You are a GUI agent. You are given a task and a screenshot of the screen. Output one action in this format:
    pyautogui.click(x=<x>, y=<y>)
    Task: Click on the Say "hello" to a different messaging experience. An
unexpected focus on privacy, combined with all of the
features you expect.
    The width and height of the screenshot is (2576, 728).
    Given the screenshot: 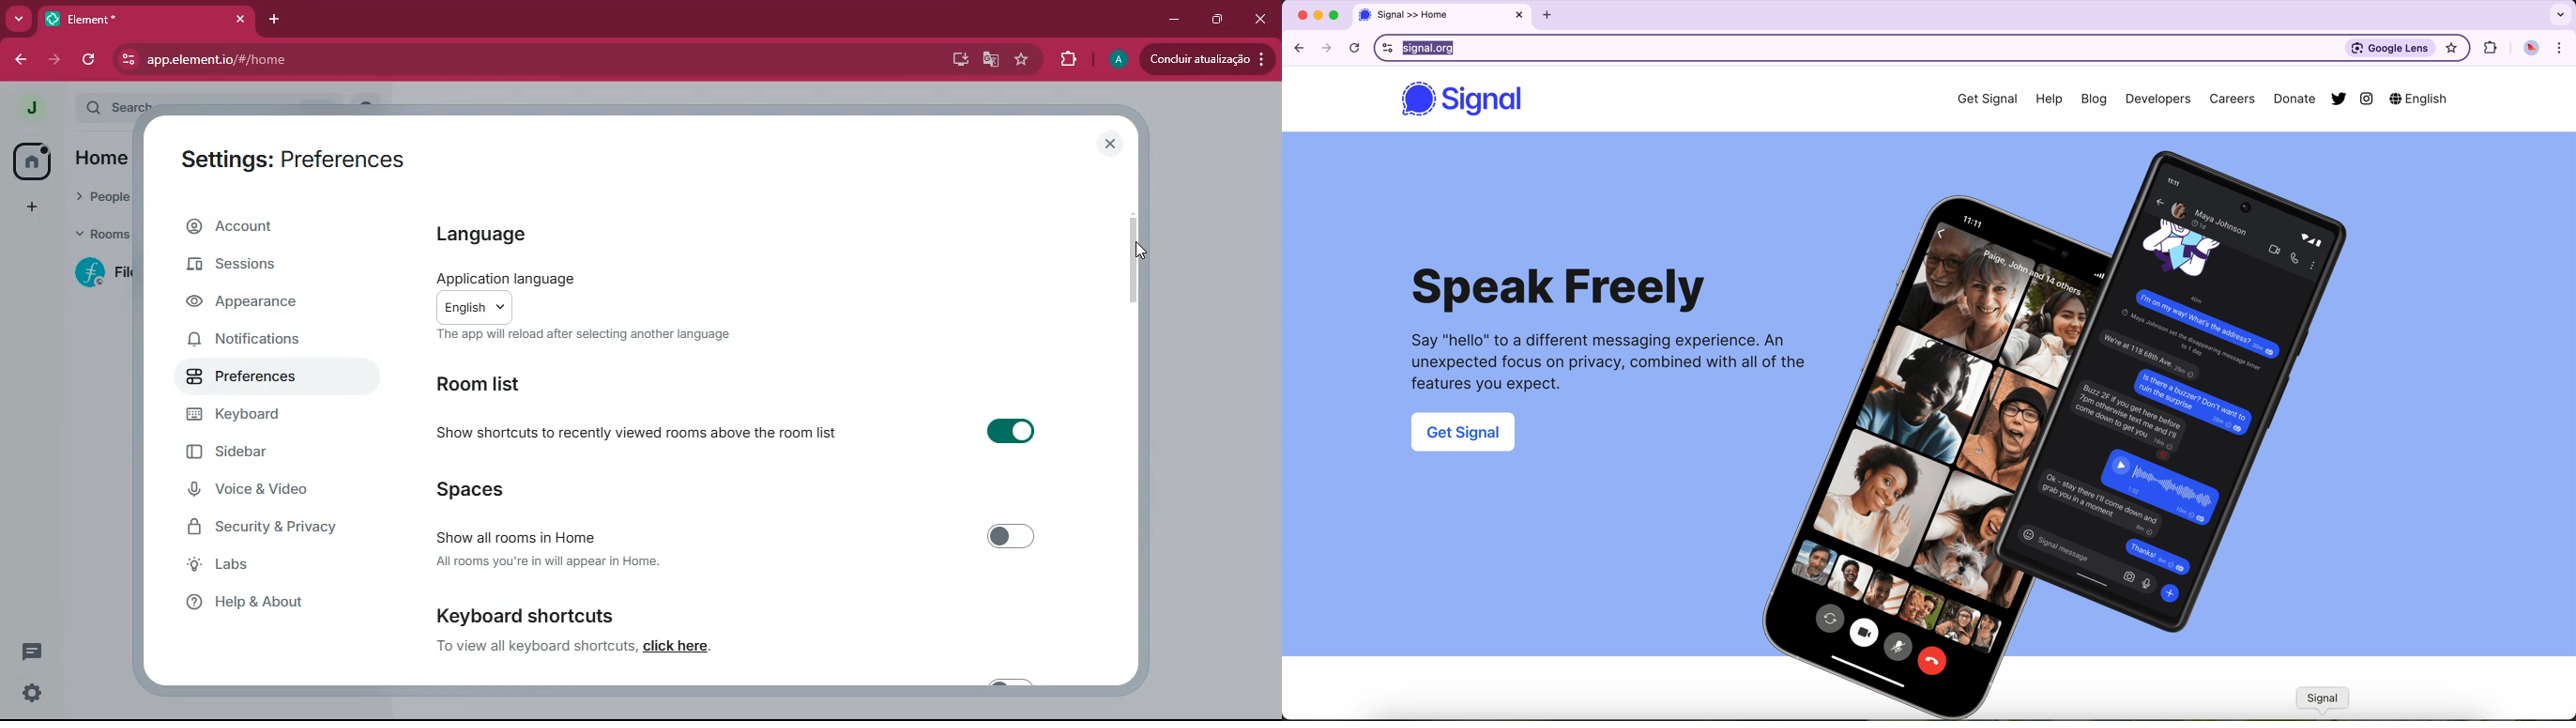 What is the action you would take?
    pyautogui.click(x=1598, y=366)
    